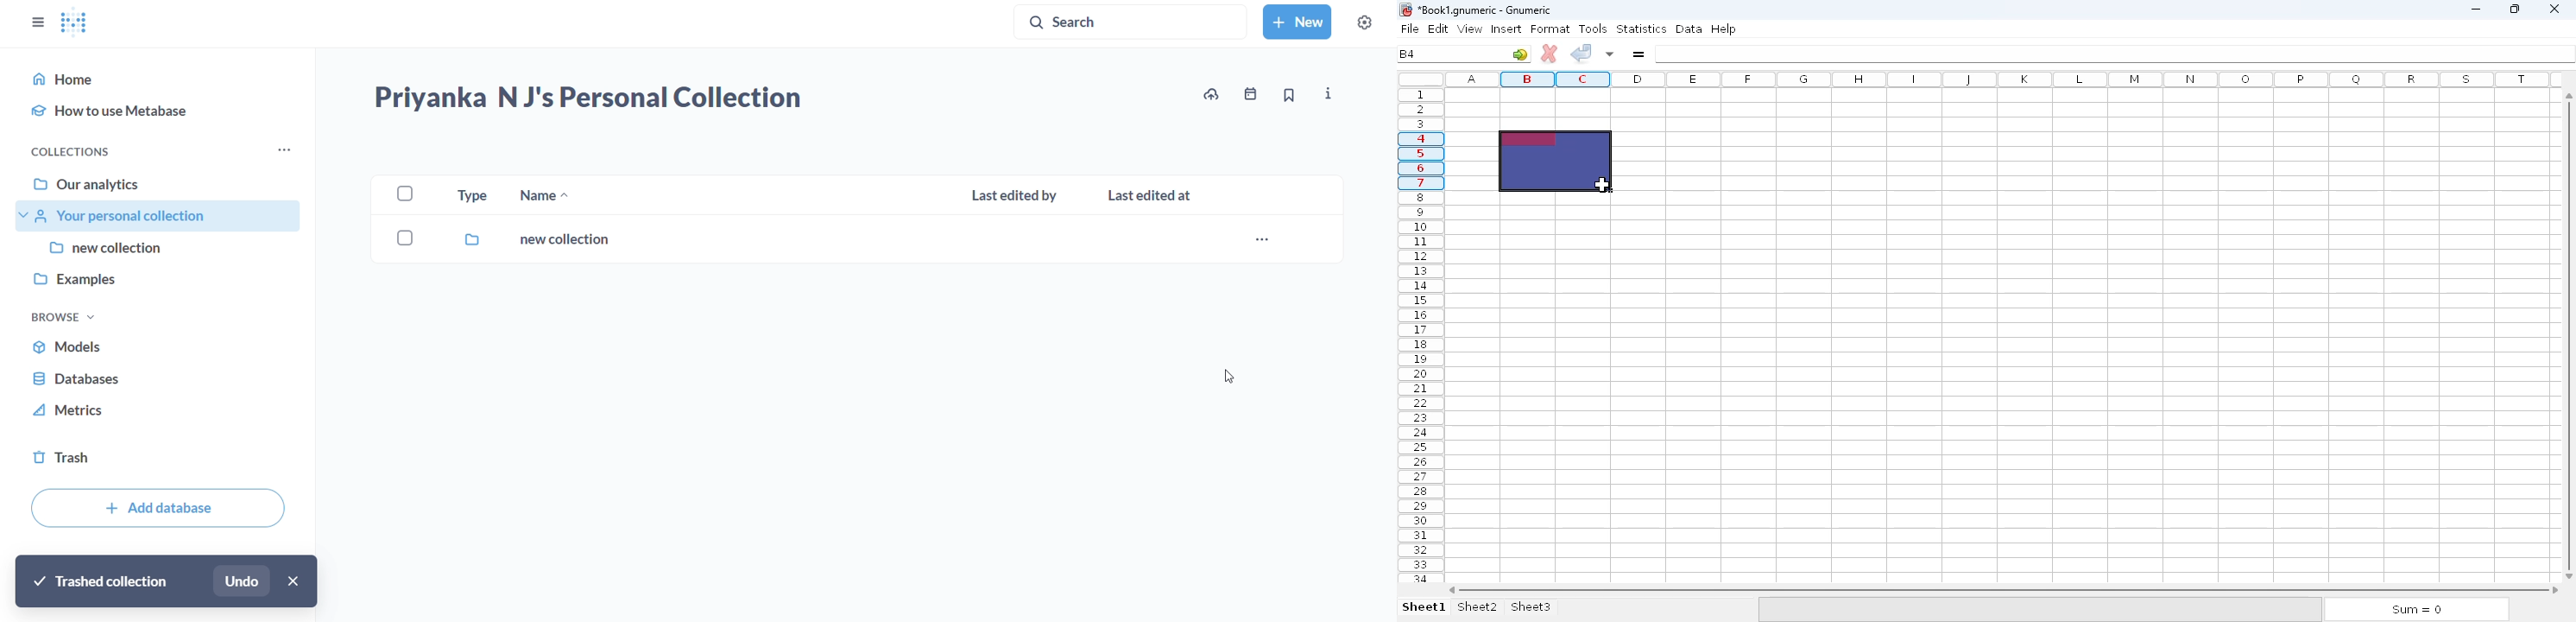 The height and width of the screenshot is (644, 2576). What do you see at coordinates (1550, 29) in the screenshot?
I see `format` at bounding box center [1550, 29].